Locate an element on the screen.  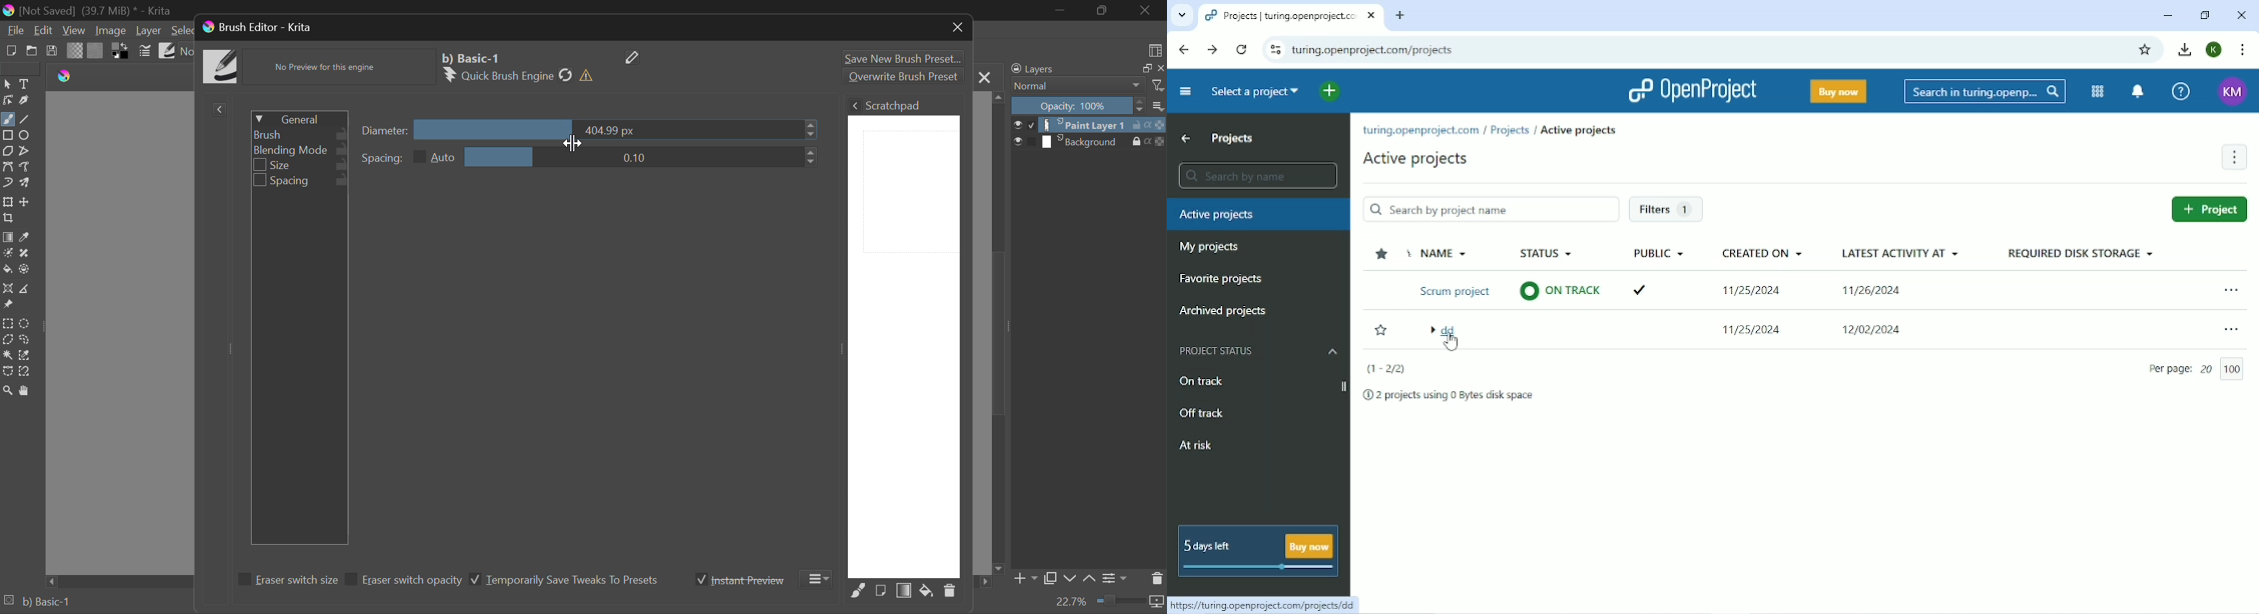
Brush Preset Selected is located at coordinates (36, 604).